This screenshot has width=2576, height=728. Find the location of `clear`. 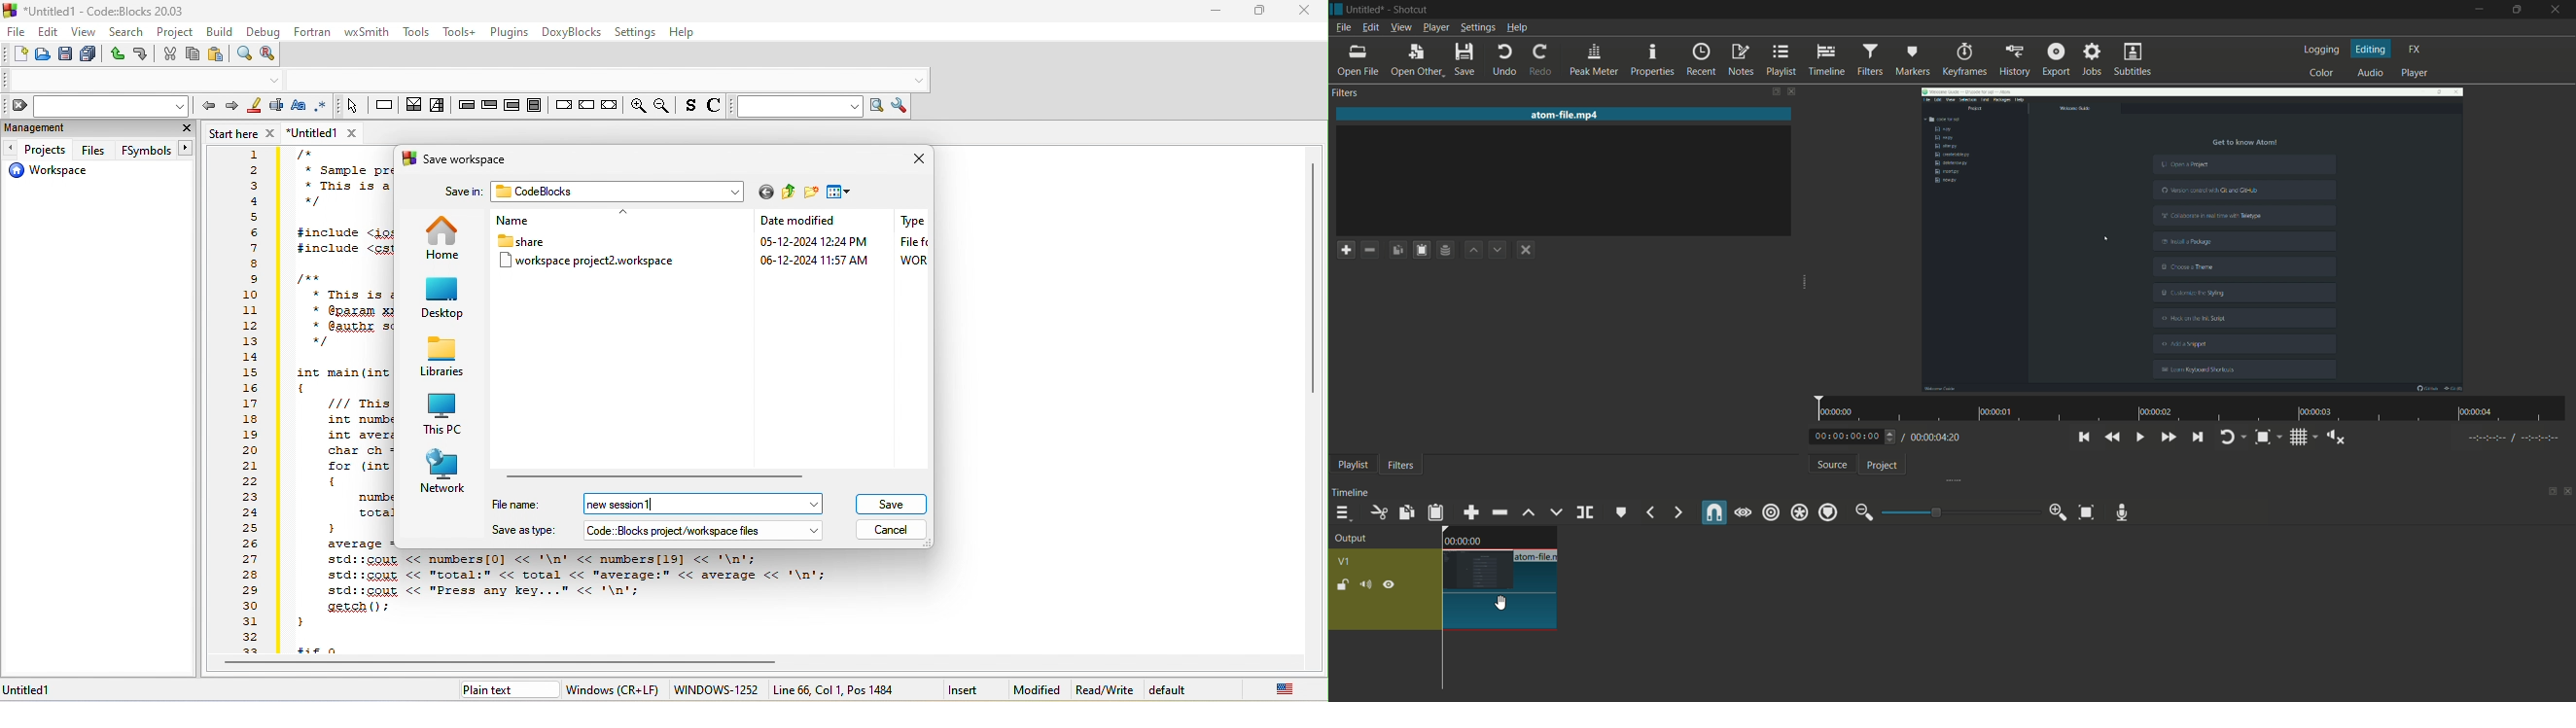

clear is located at coordinates (95, 106).